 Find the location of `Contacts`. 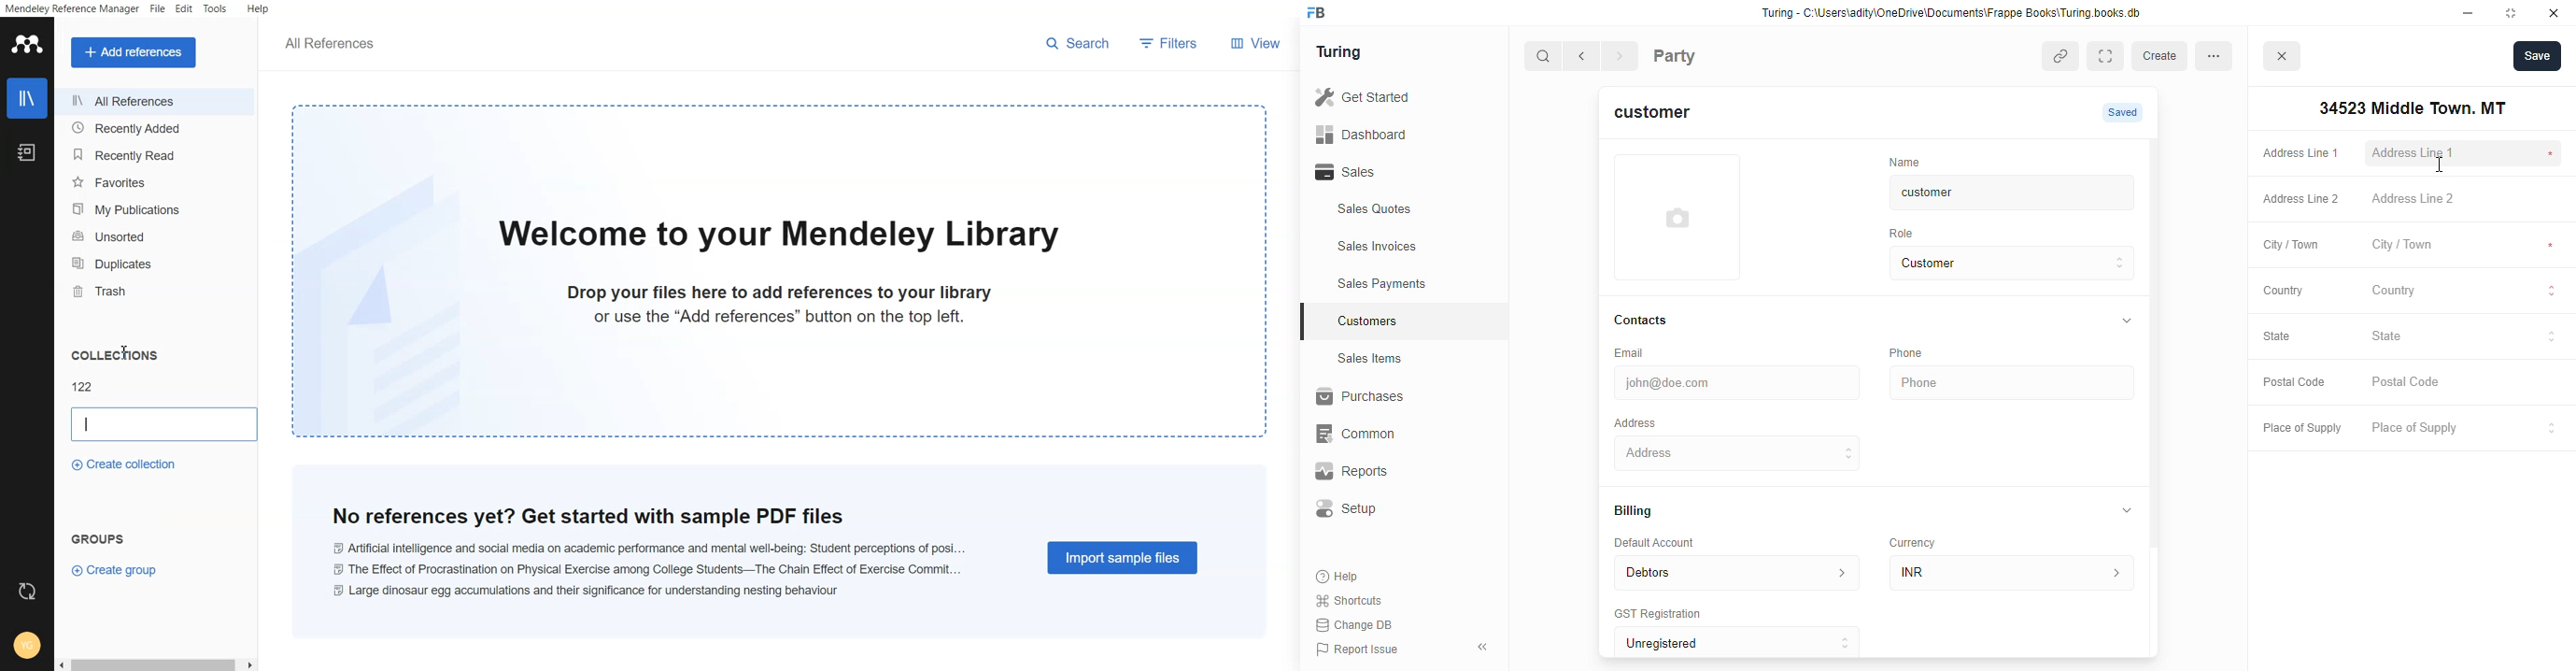

Contacts is located at coordinates (1659, 321).